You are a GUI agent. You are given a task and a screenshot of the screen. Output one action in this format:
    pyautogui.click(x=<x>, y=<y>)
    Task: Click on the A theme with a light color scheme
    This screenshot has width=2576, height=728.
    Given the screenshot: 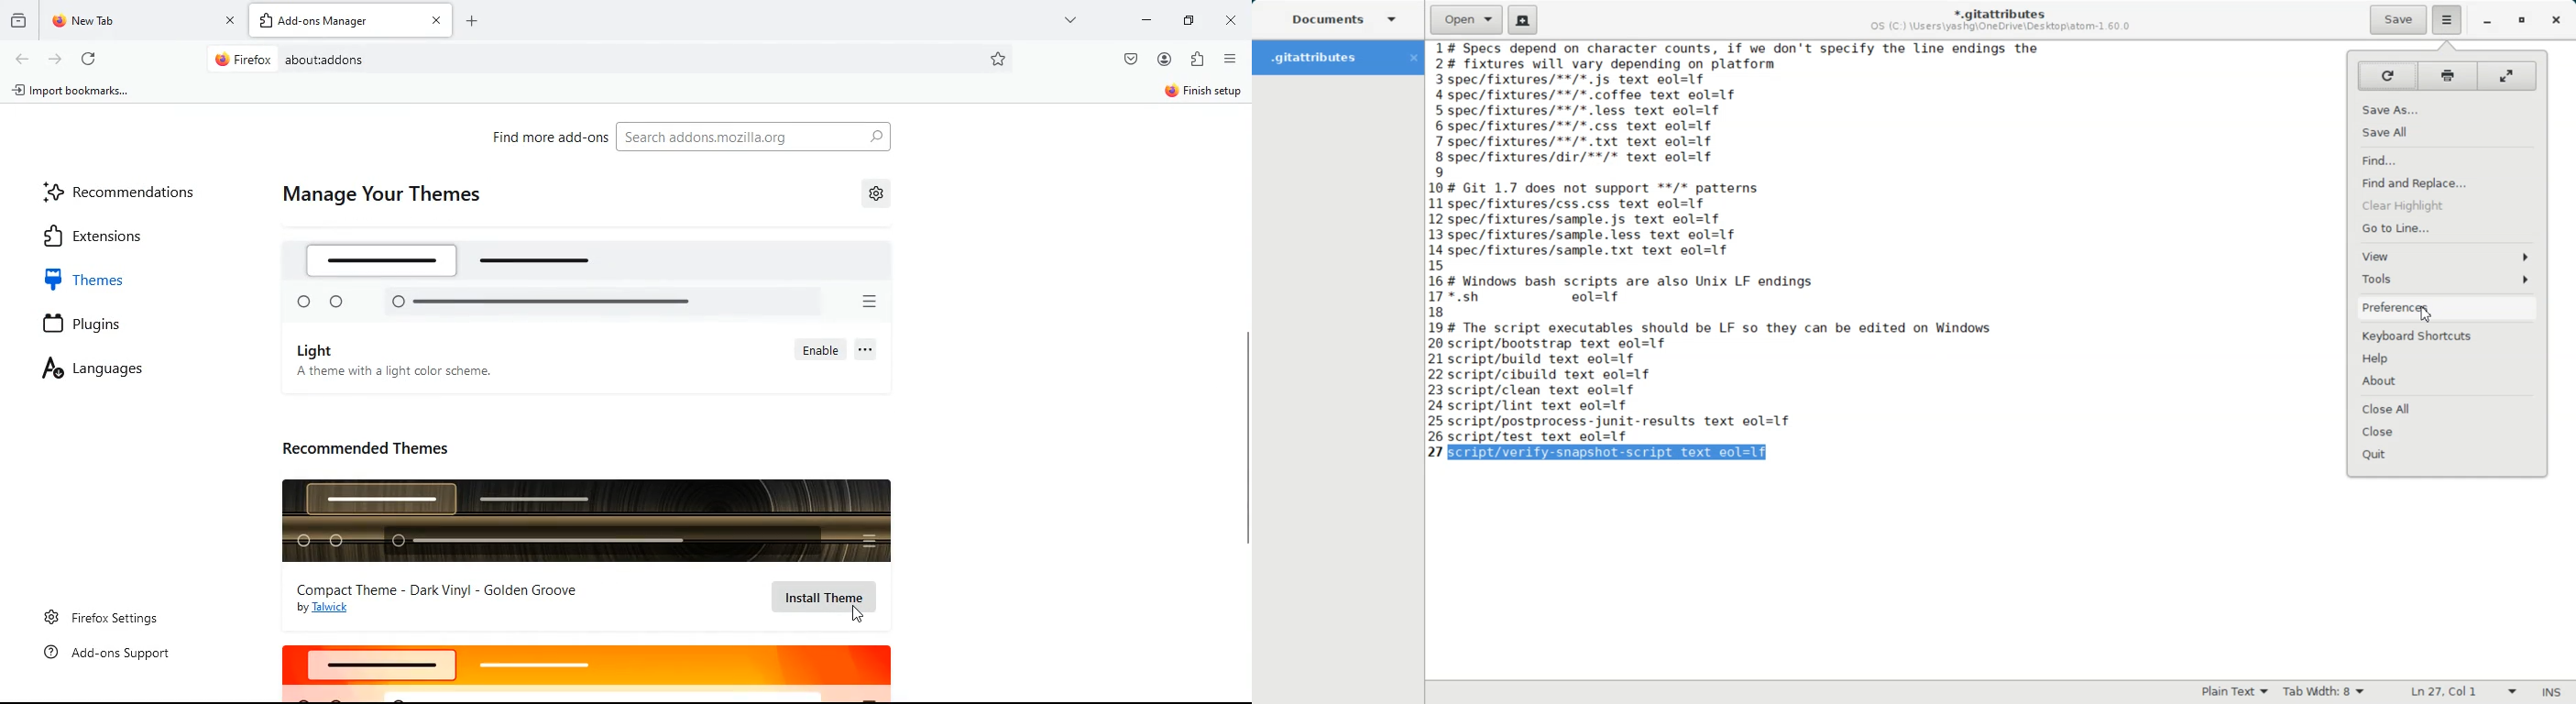 What is the action you would take?
    pyautogui.click(x=392, y=371)
    